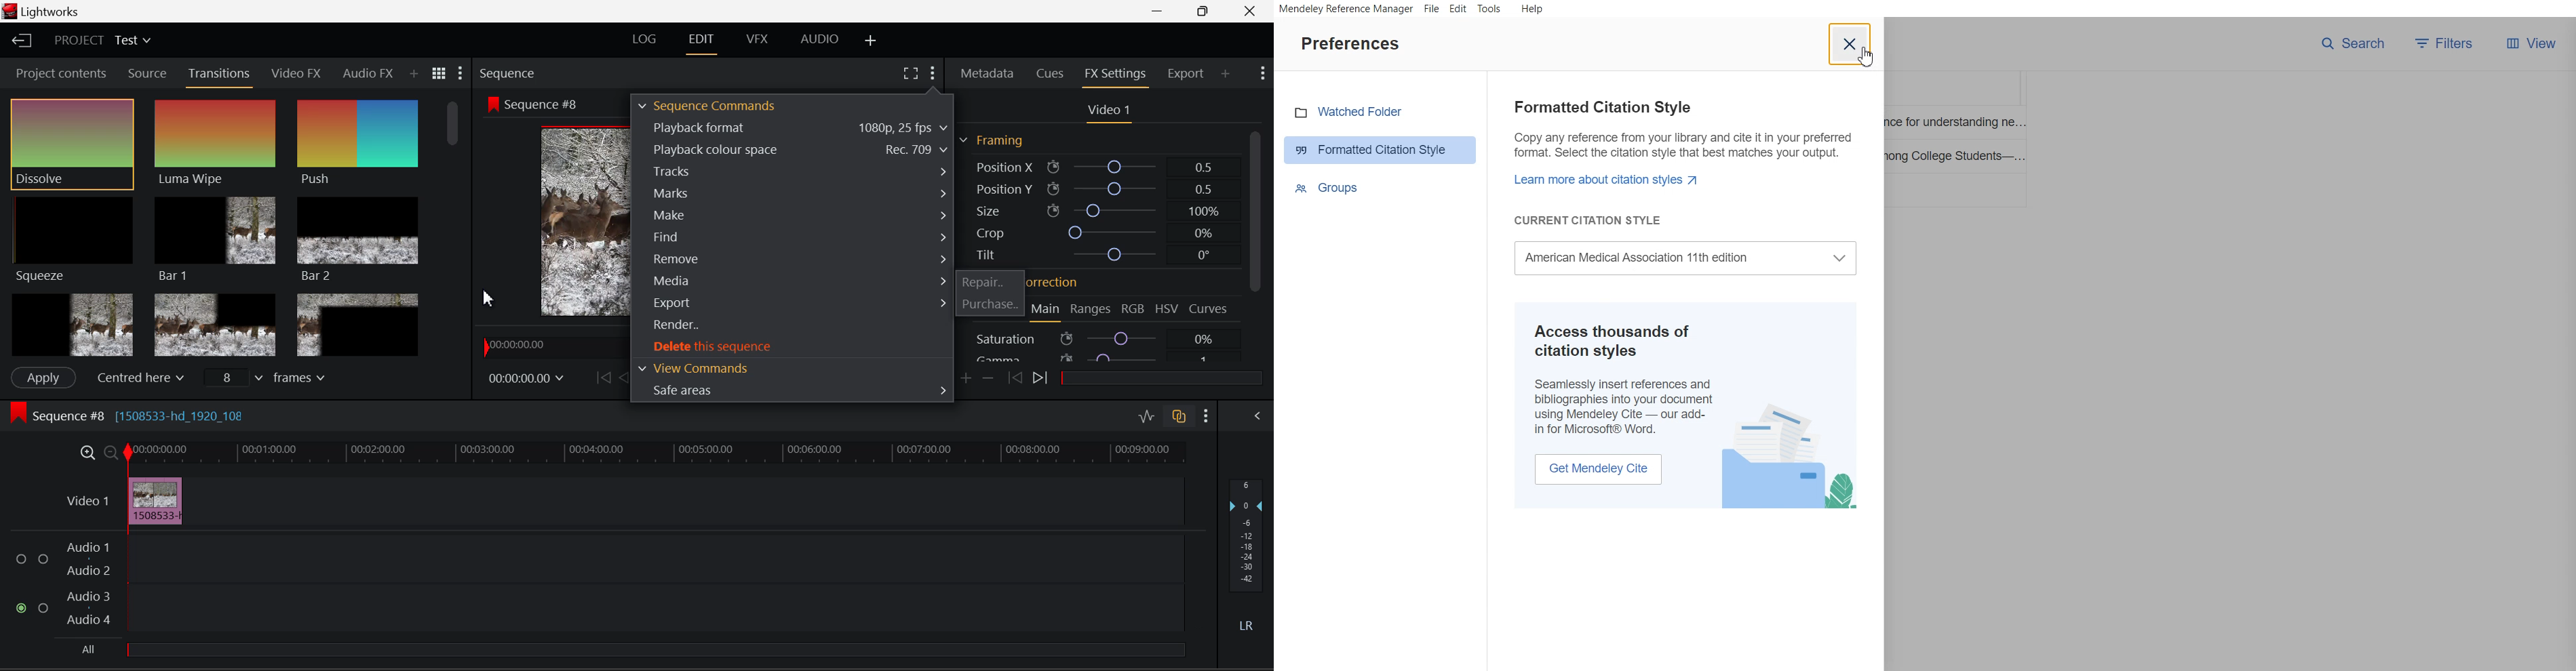  What do you see at coordinates (2531, 43) in the screenshot?
I see `Veiw` at bounding box center [2531, 43].